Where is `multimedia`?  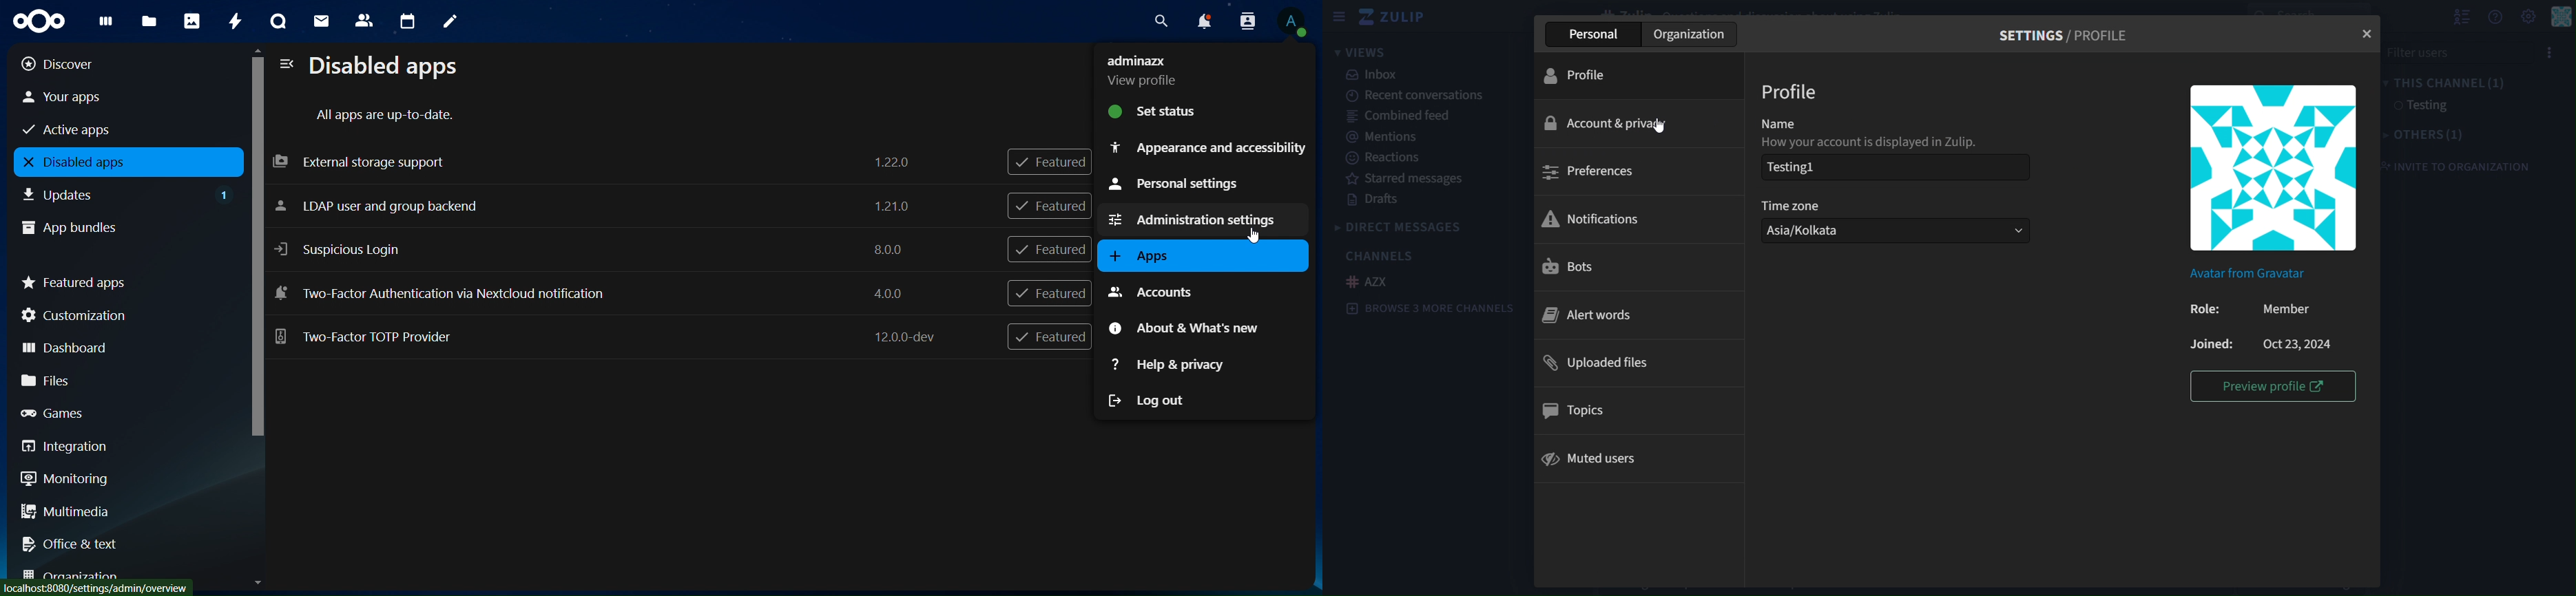 multimedia is located at coordinates (123, 514).